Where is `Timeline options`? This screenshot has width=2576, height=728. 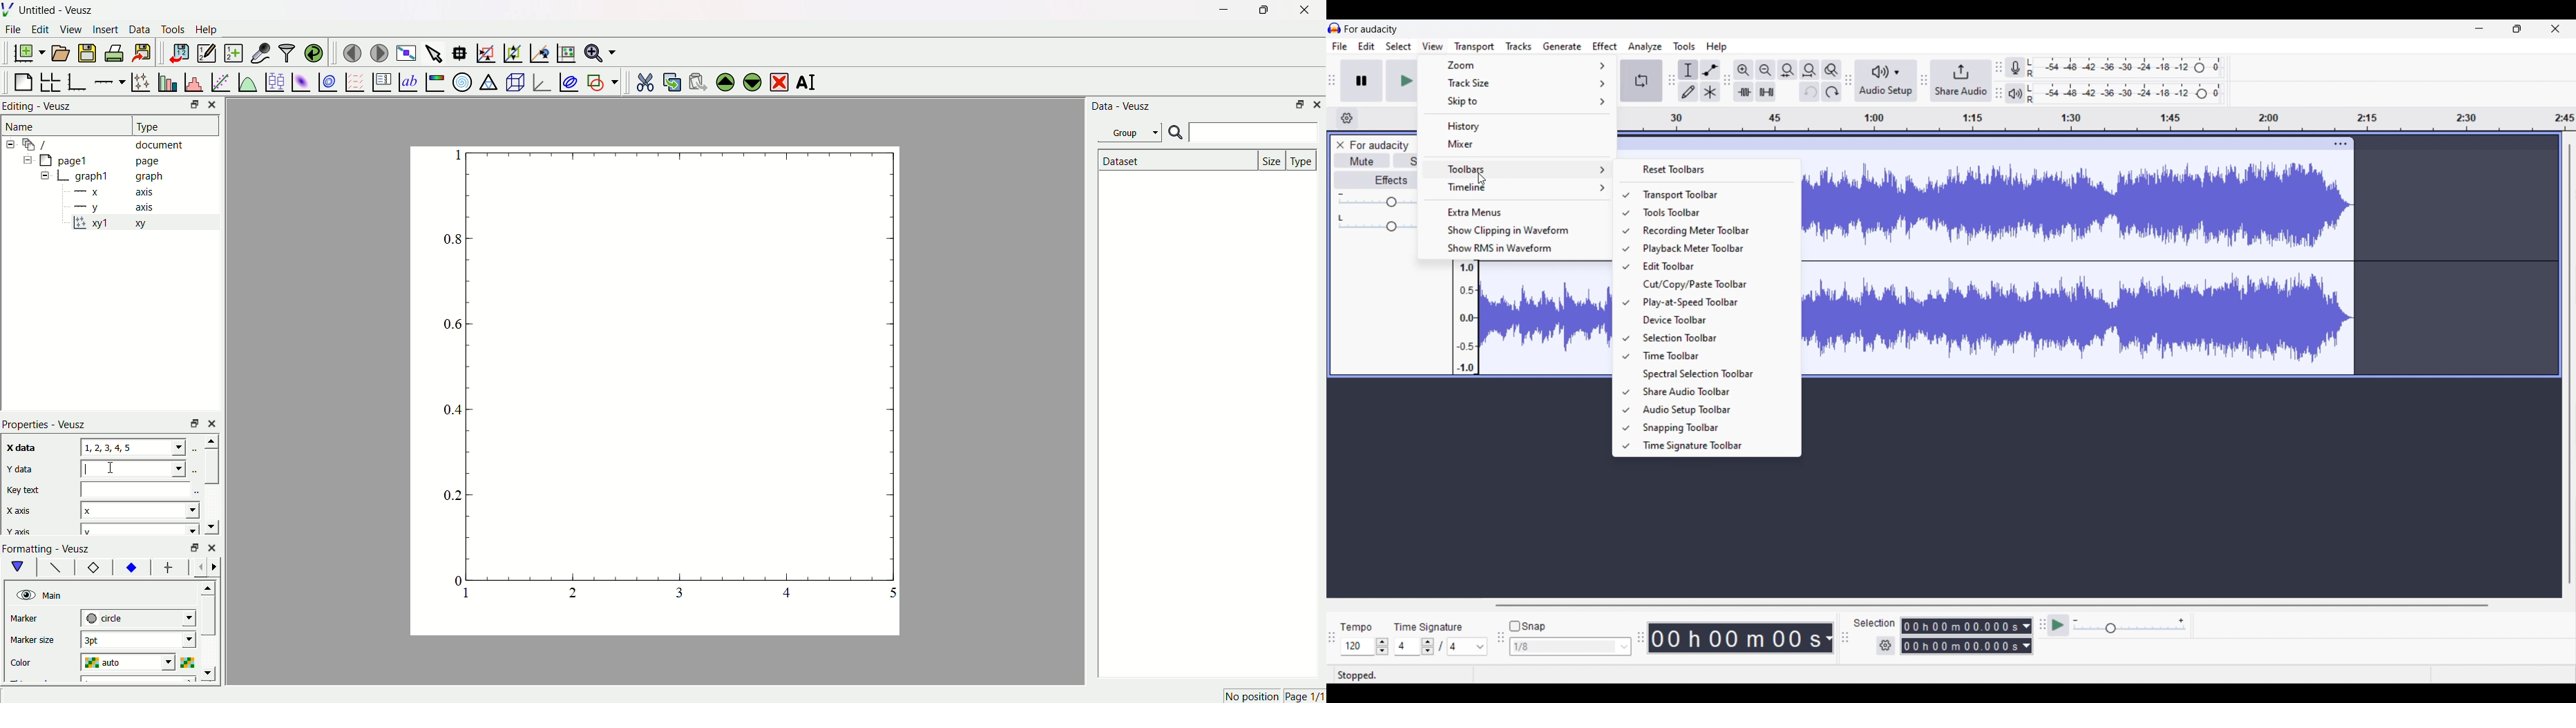
Timeline options is located at coordinates (1347, 118).